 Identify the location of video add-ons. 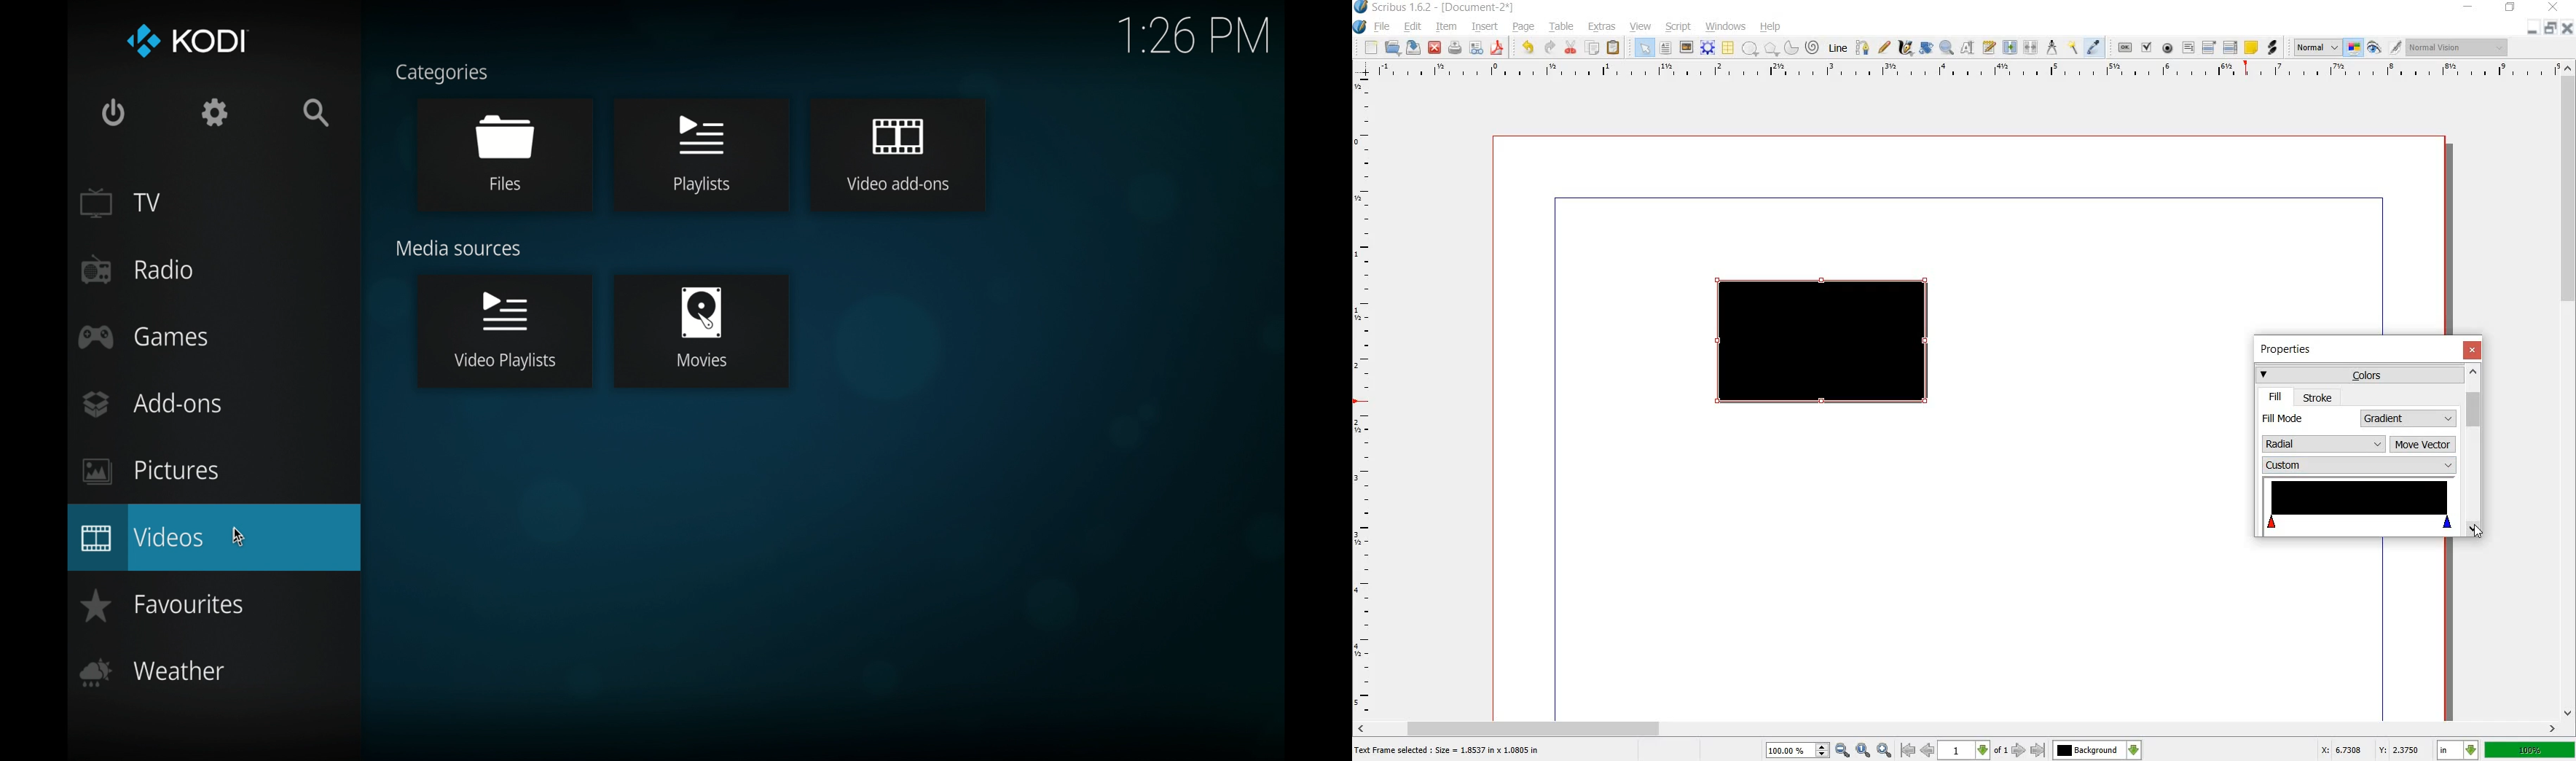
(896, 154).